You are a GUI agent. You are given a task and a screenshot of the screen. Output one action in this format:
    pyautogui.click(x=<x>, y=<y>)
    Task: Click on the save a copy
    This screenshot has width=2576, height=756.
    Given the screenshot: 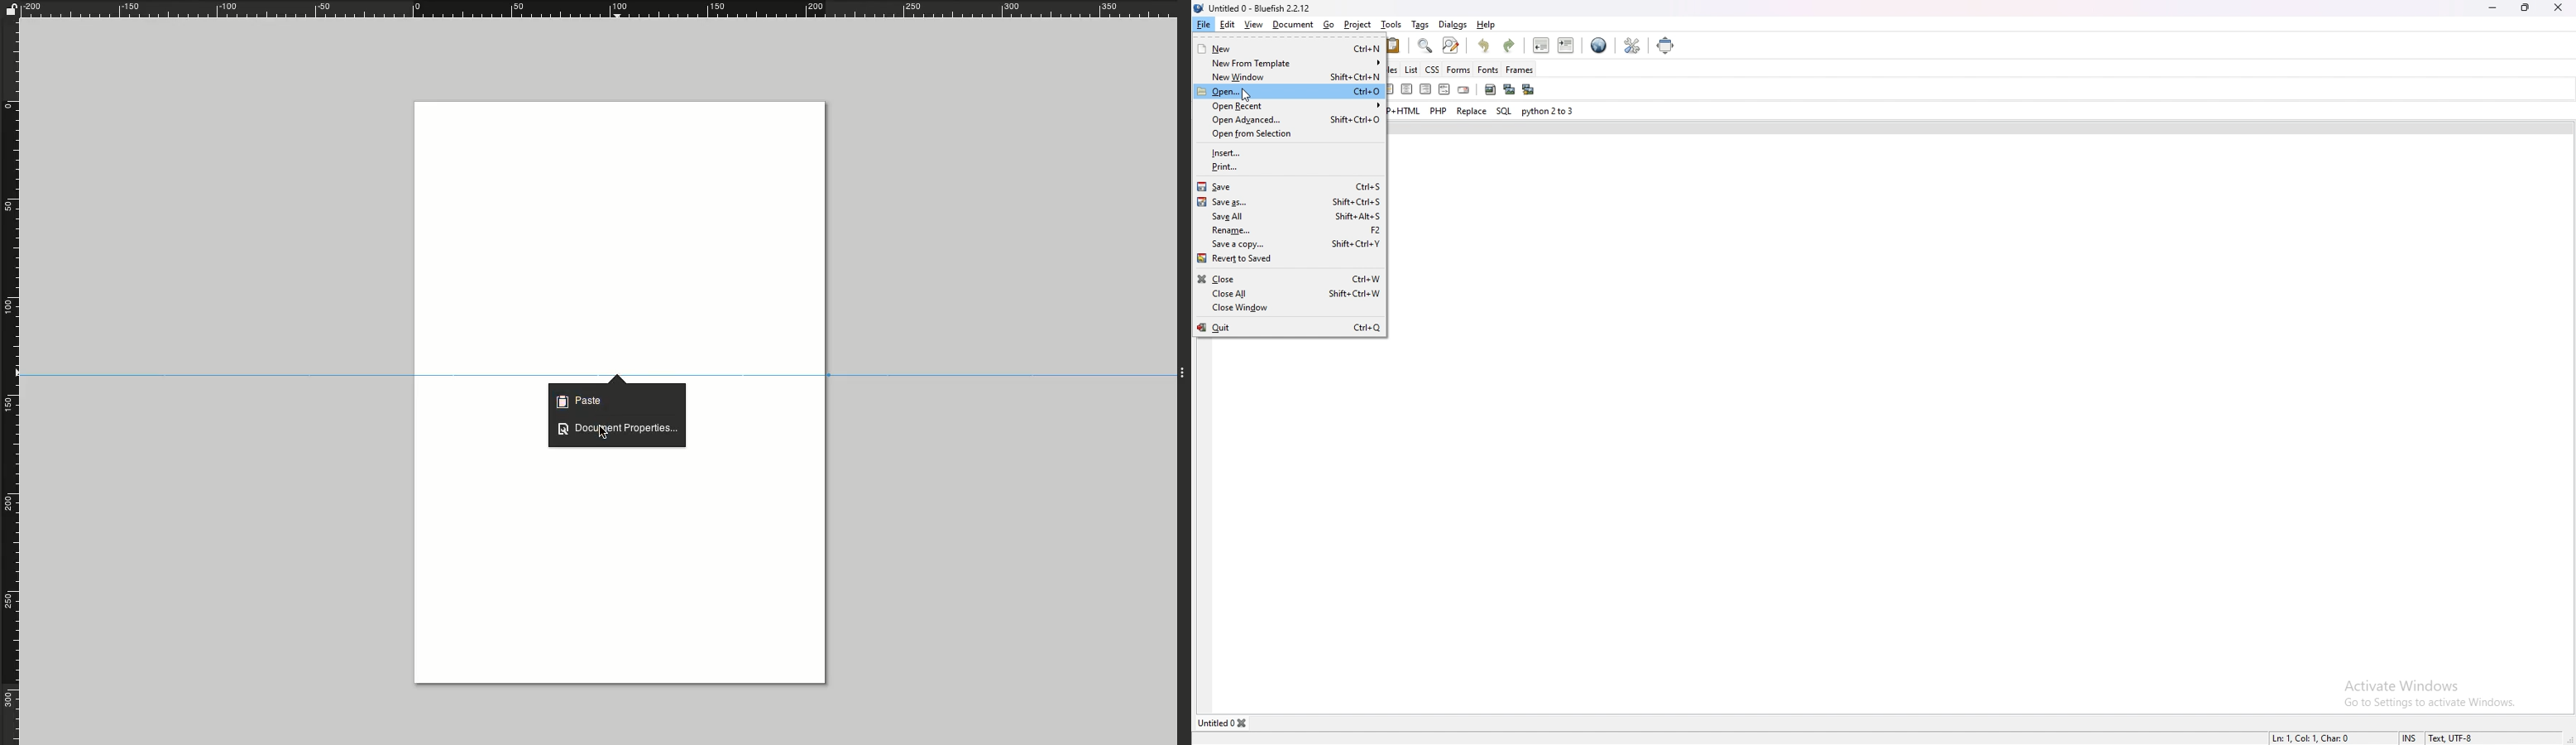 What is the action you would take?
    pyautogui.click(x=1246, y=242)
    